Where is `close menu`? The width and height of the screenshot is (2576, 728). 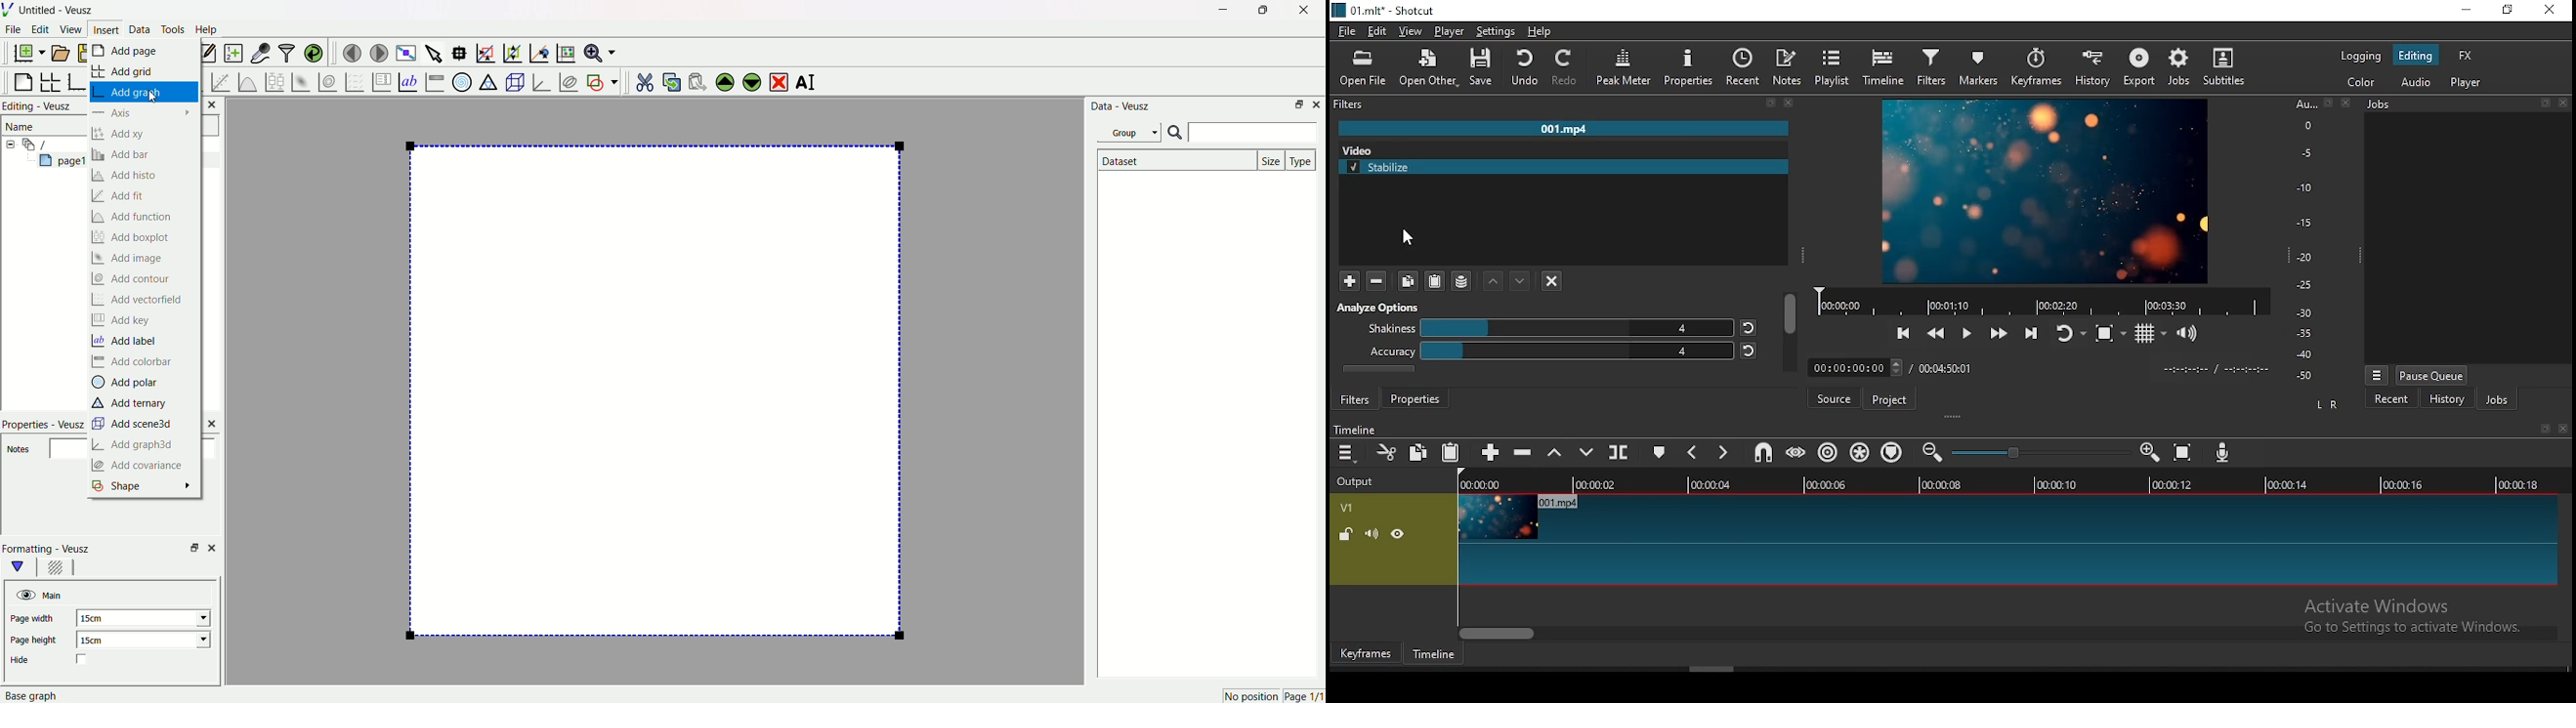 close menu is located at coordinates (1787, 103).